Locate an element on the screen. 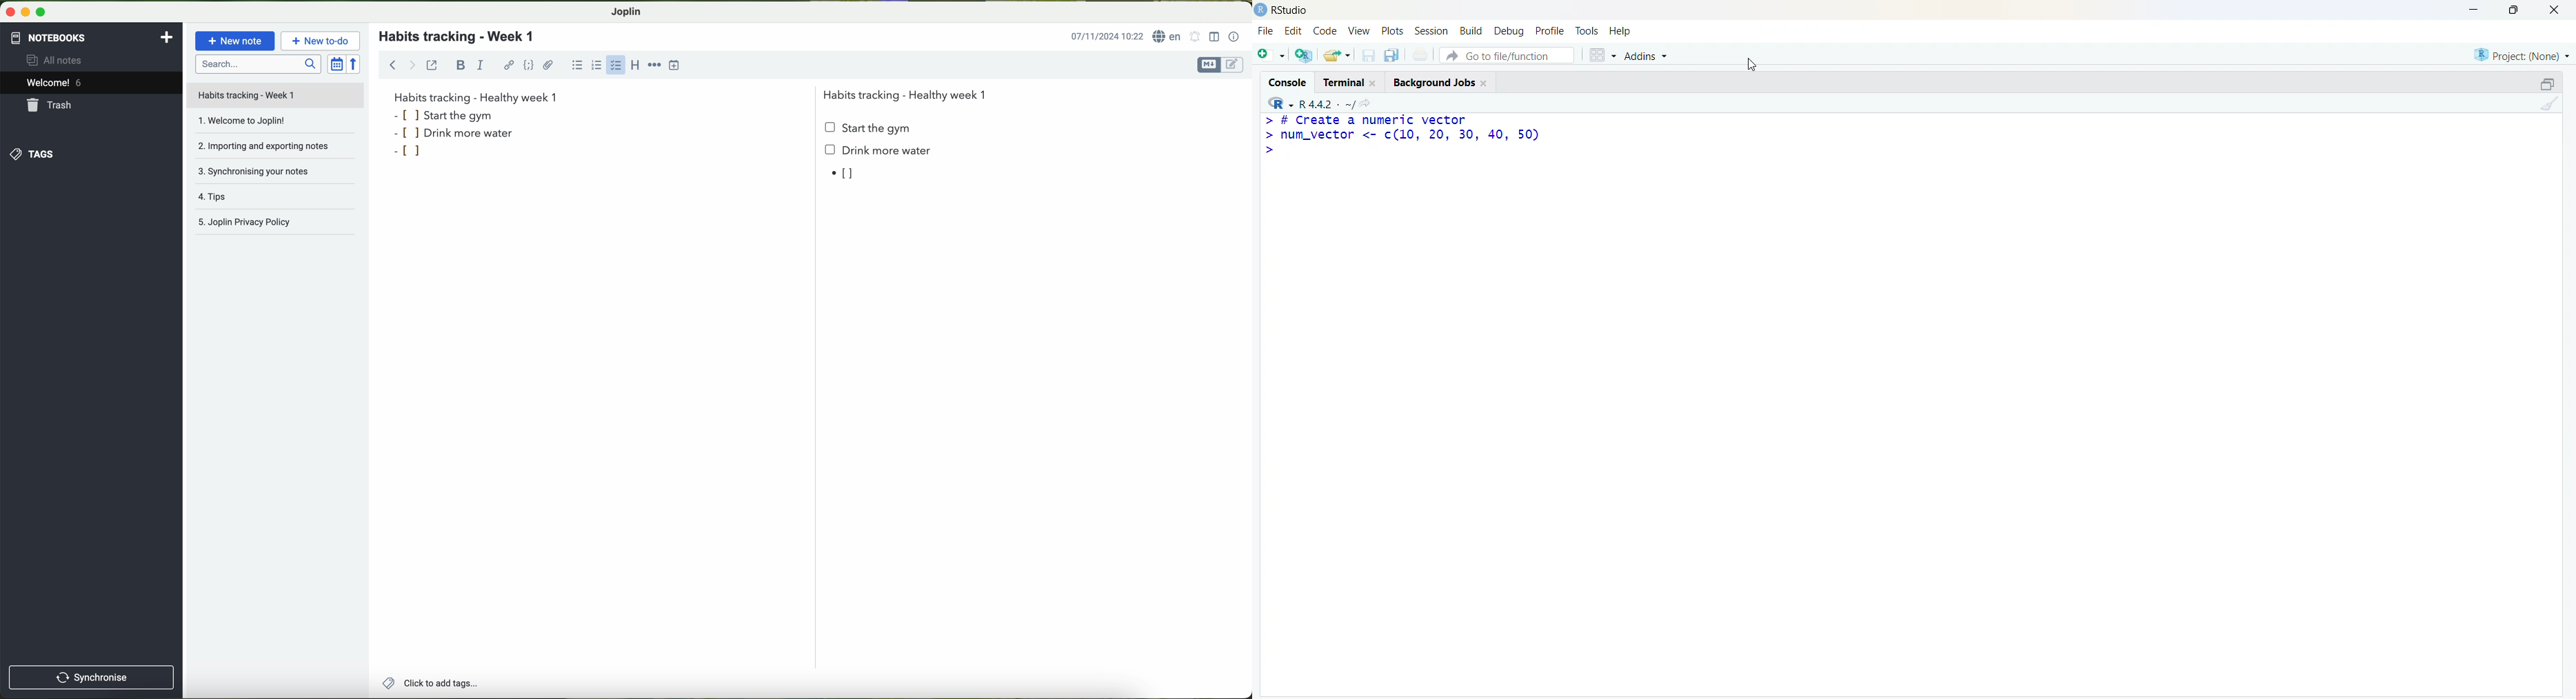 This screenshot has width=2576, height=700. terminal is located at coordinates (1345, 83).